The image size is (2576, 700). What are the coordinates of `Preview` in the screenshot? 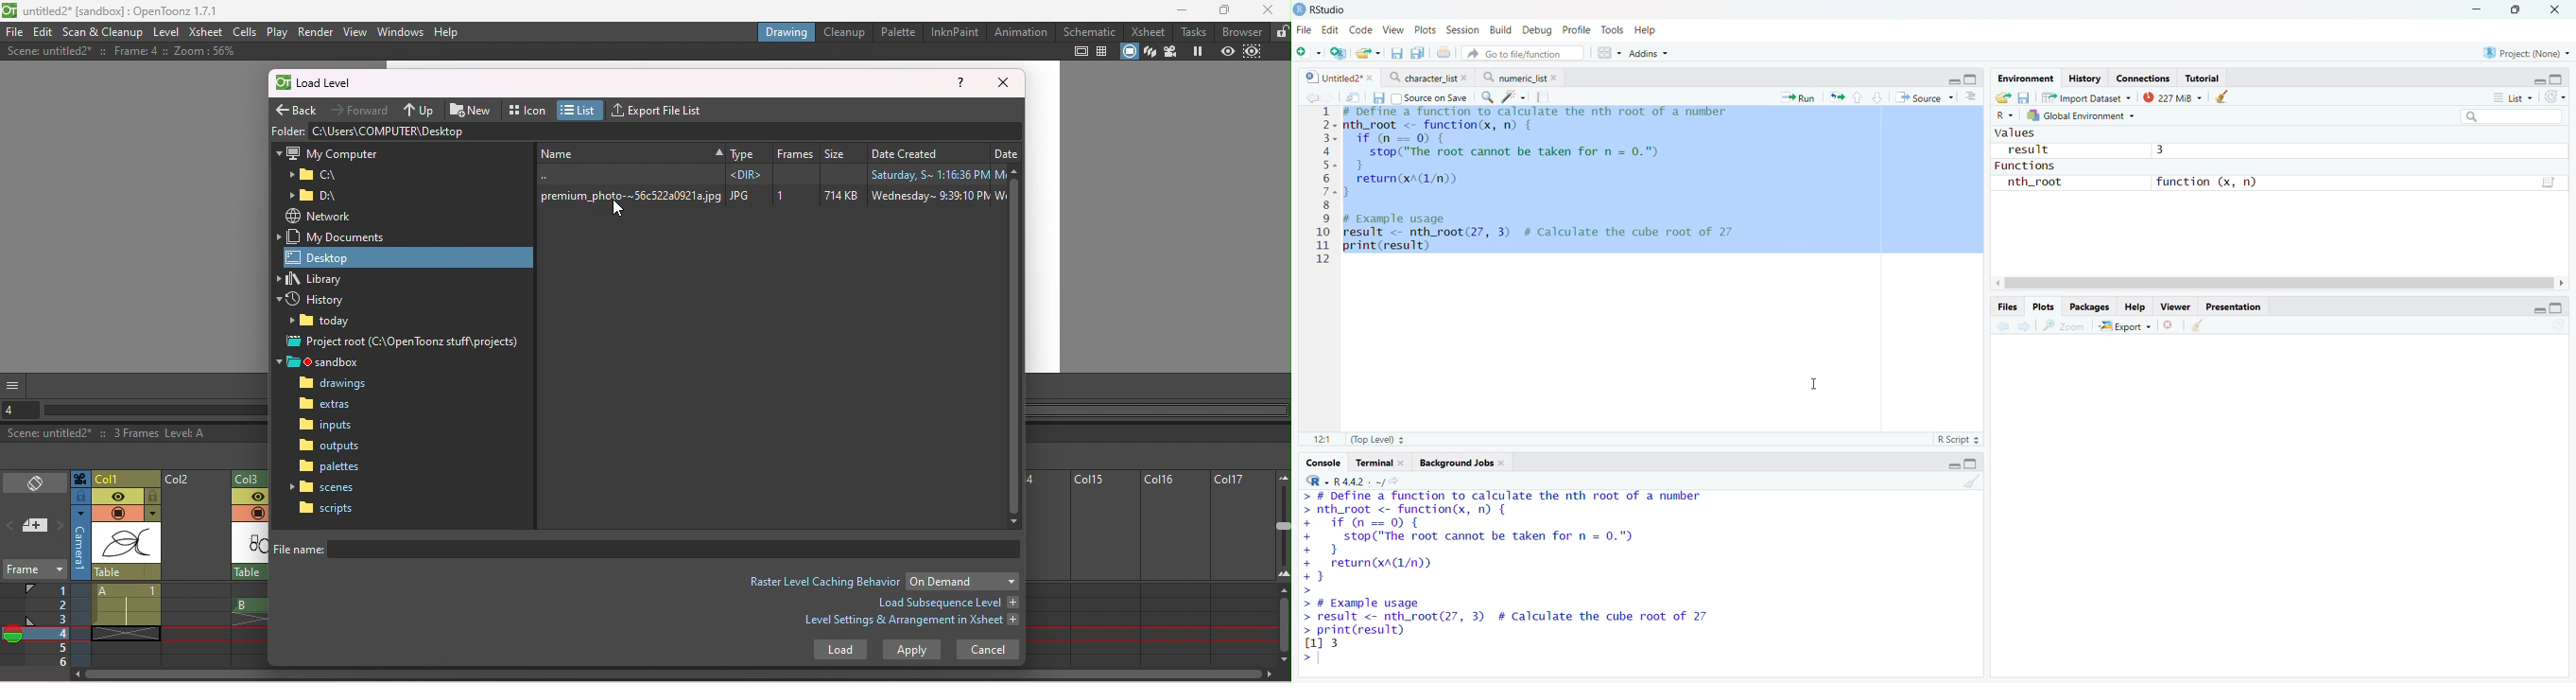 It's located at (1227, 52).